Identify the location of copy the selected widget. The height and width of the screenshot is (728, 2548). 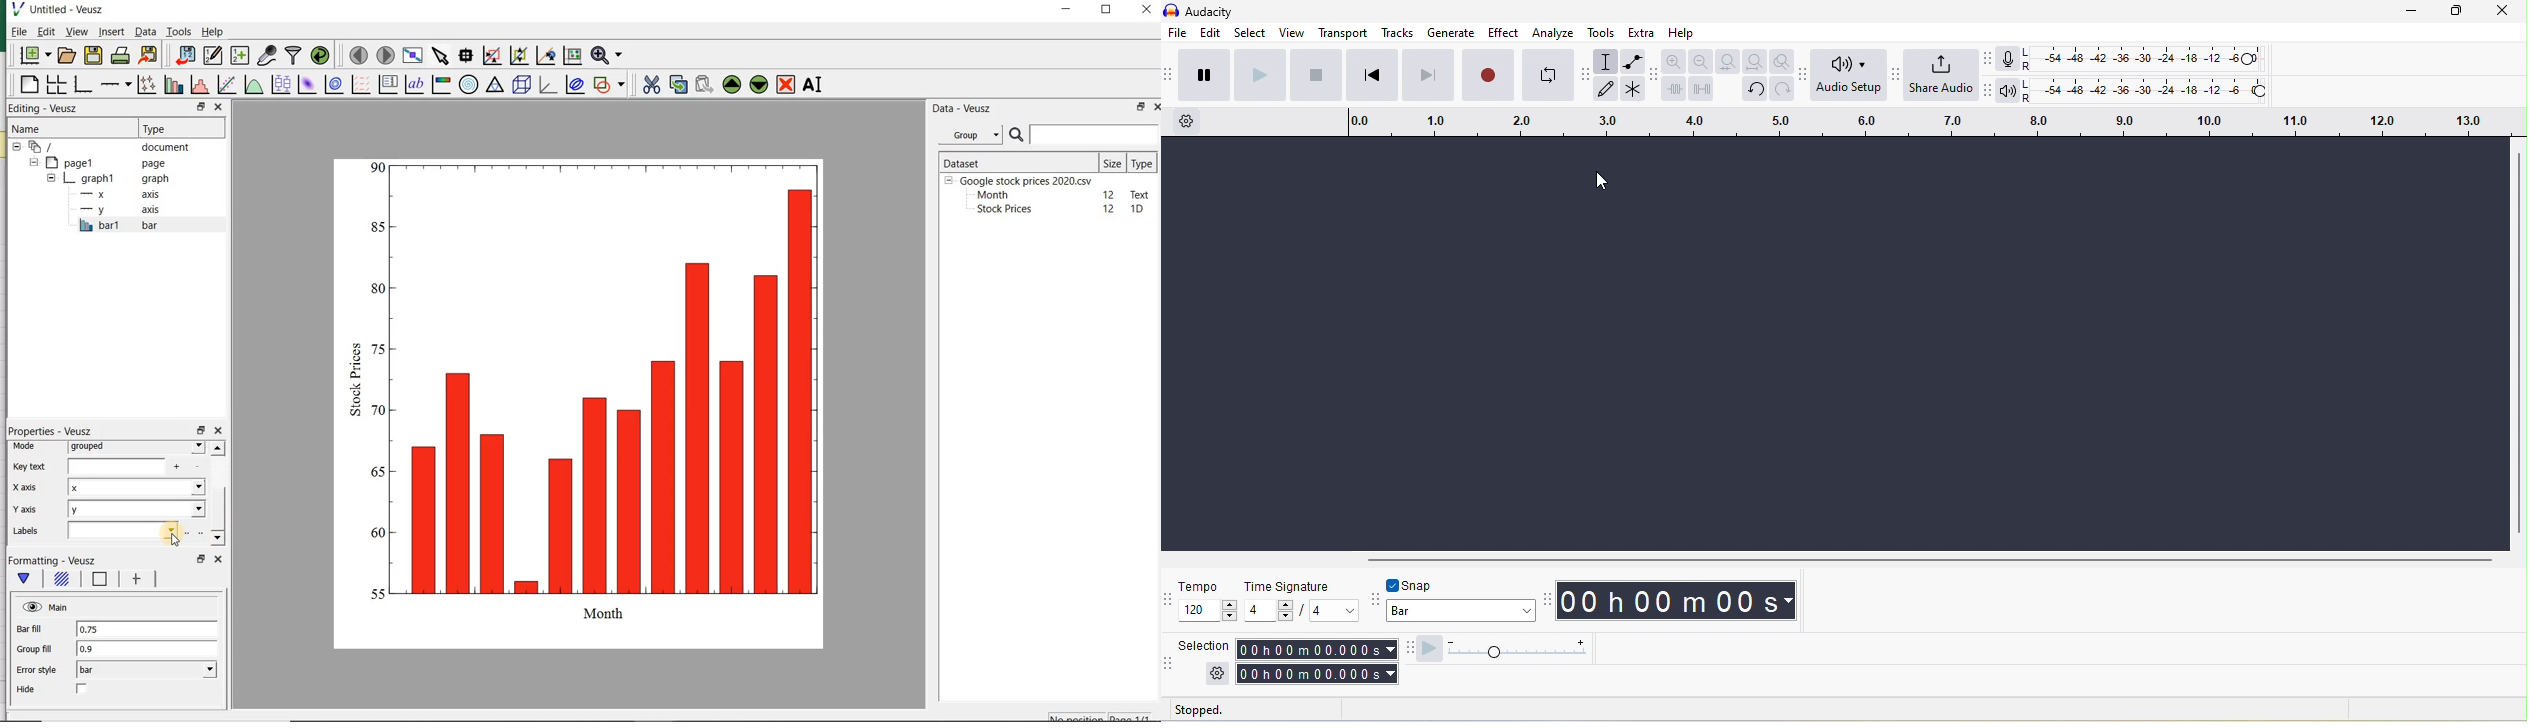
(678, 85).